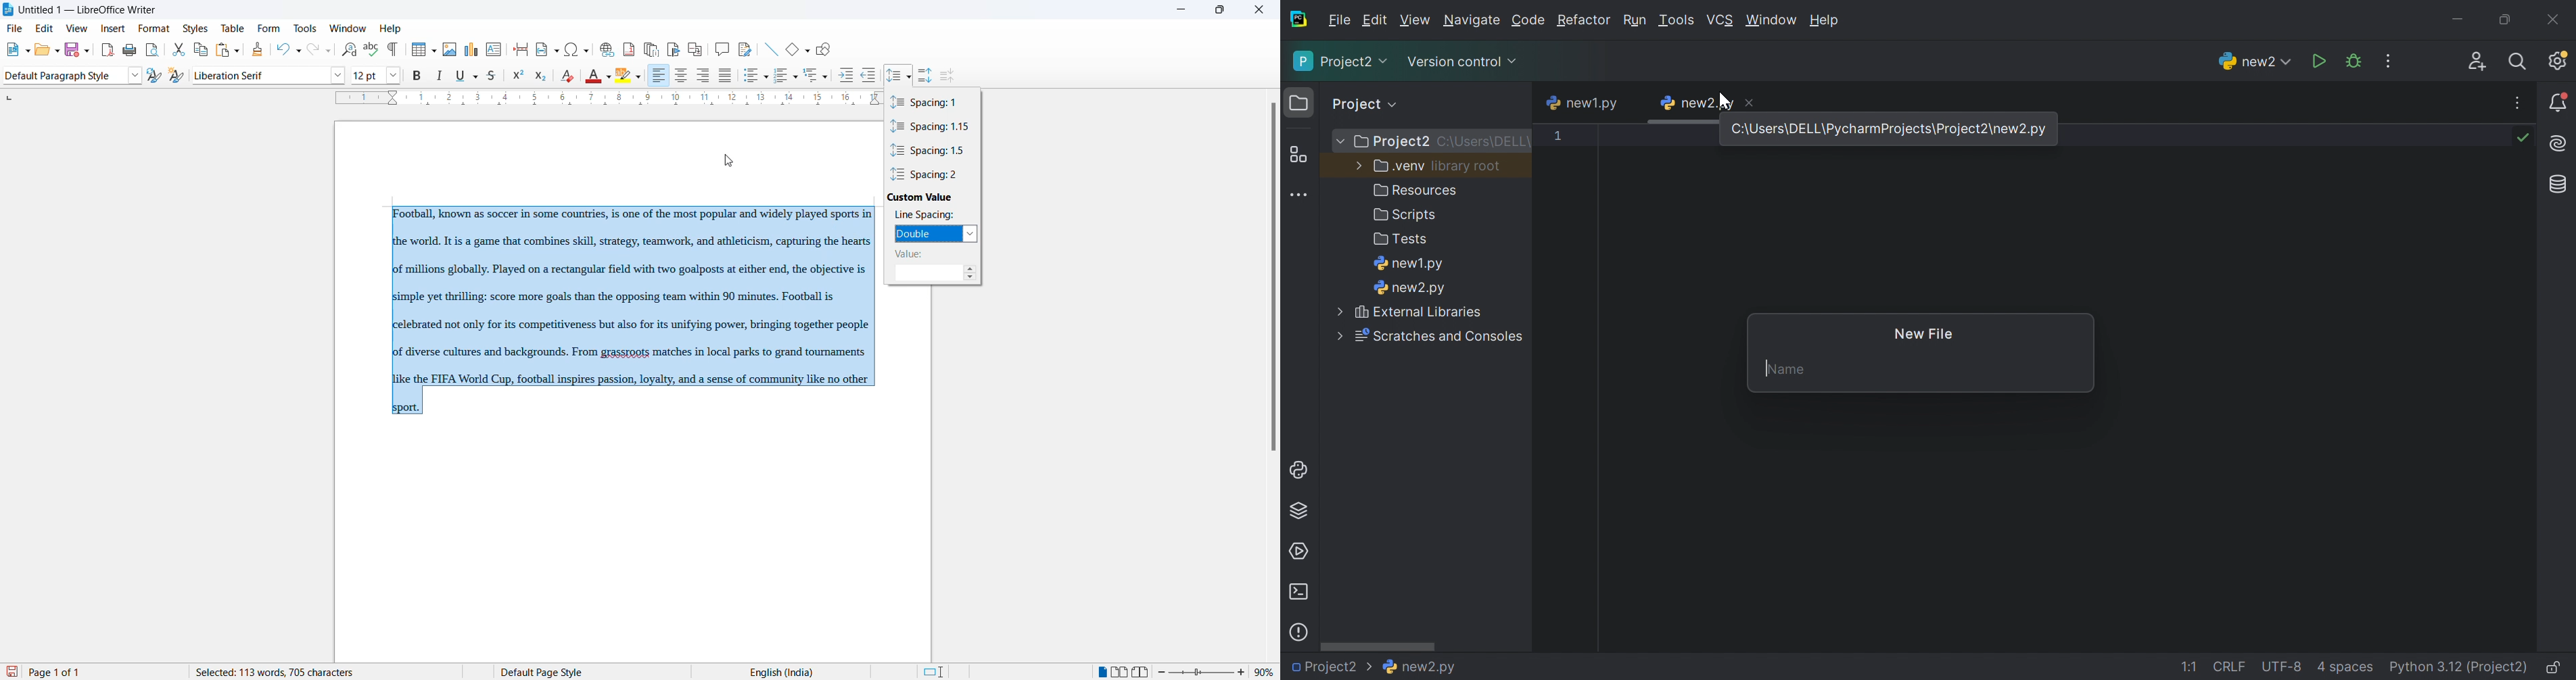 This screenshot has height=700, width=2576. What do you see at coordinates (567, 75) in the screenshot?
I see `clear direct formatting` at bounding box center [567, 75].